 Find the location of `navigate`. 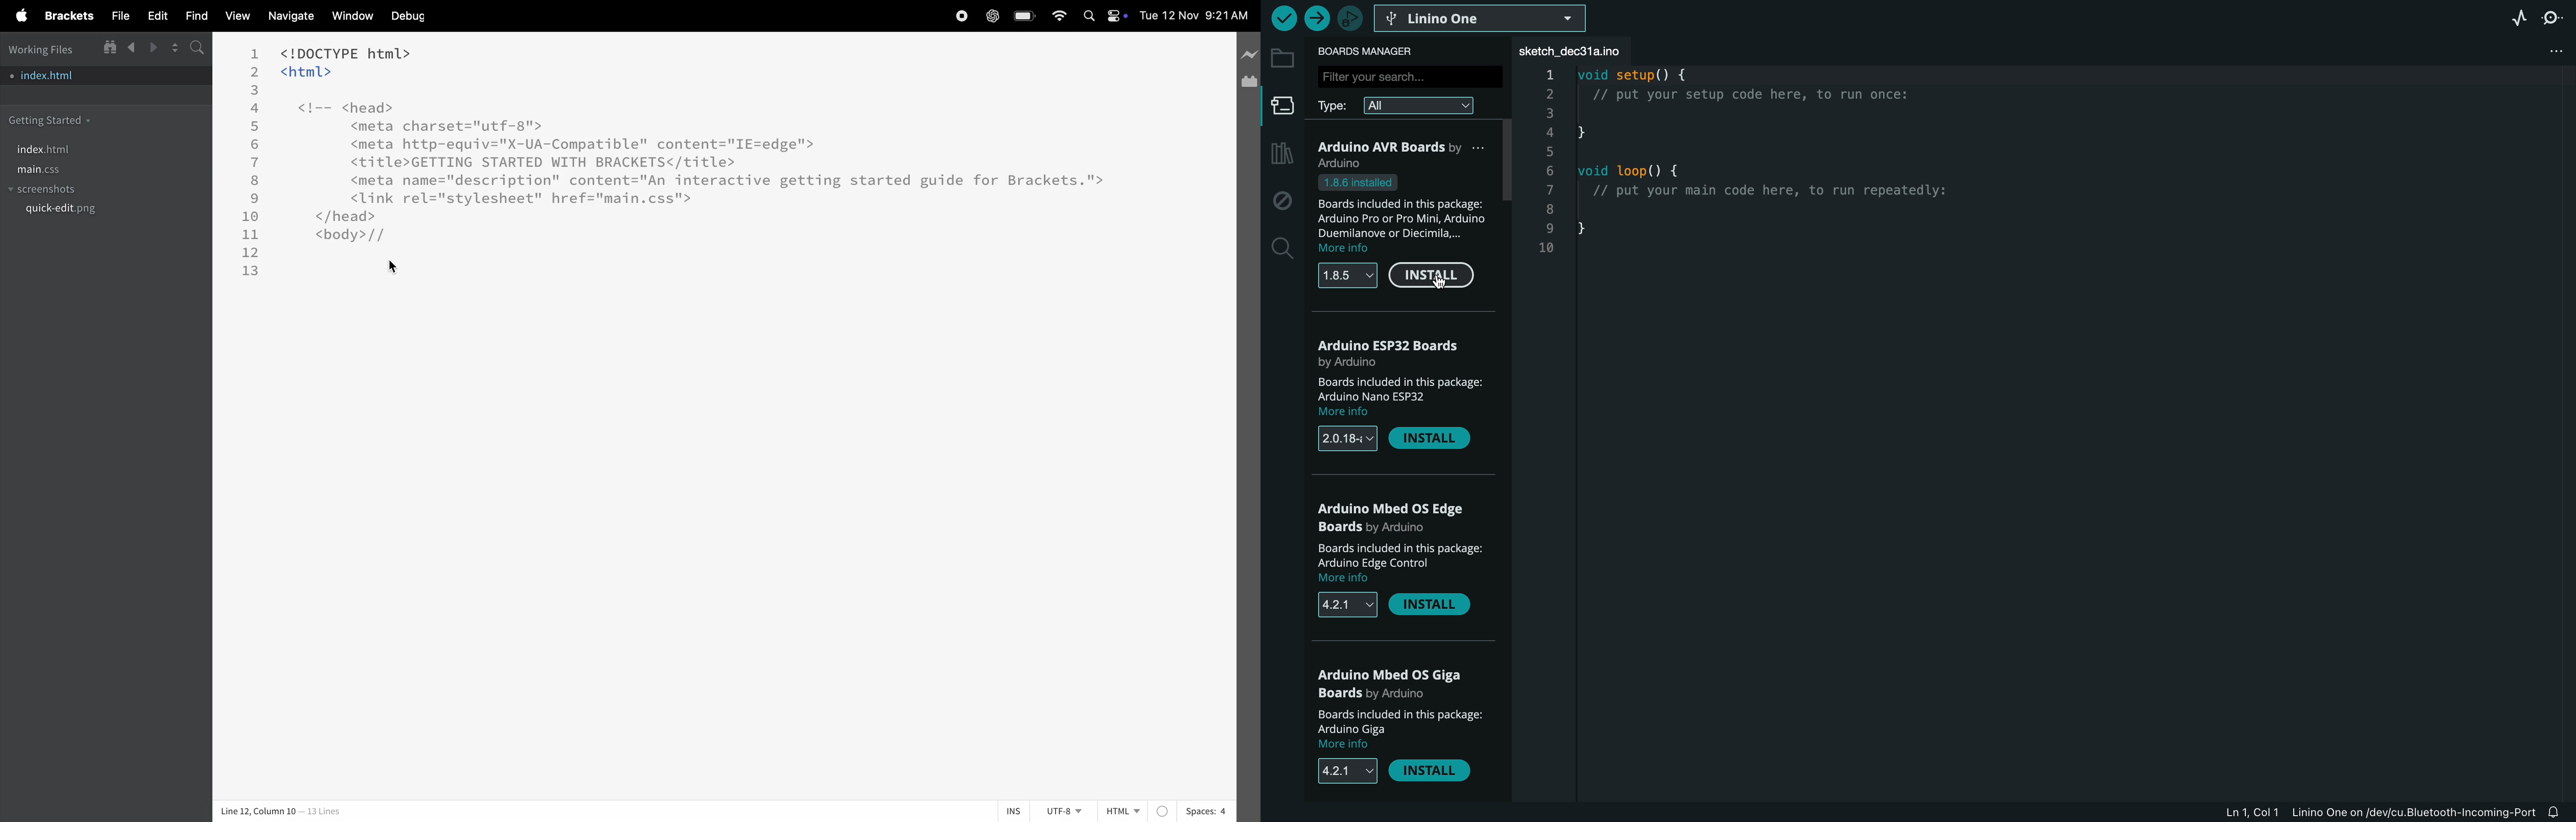

navigate is located at coordinates (289, 18).